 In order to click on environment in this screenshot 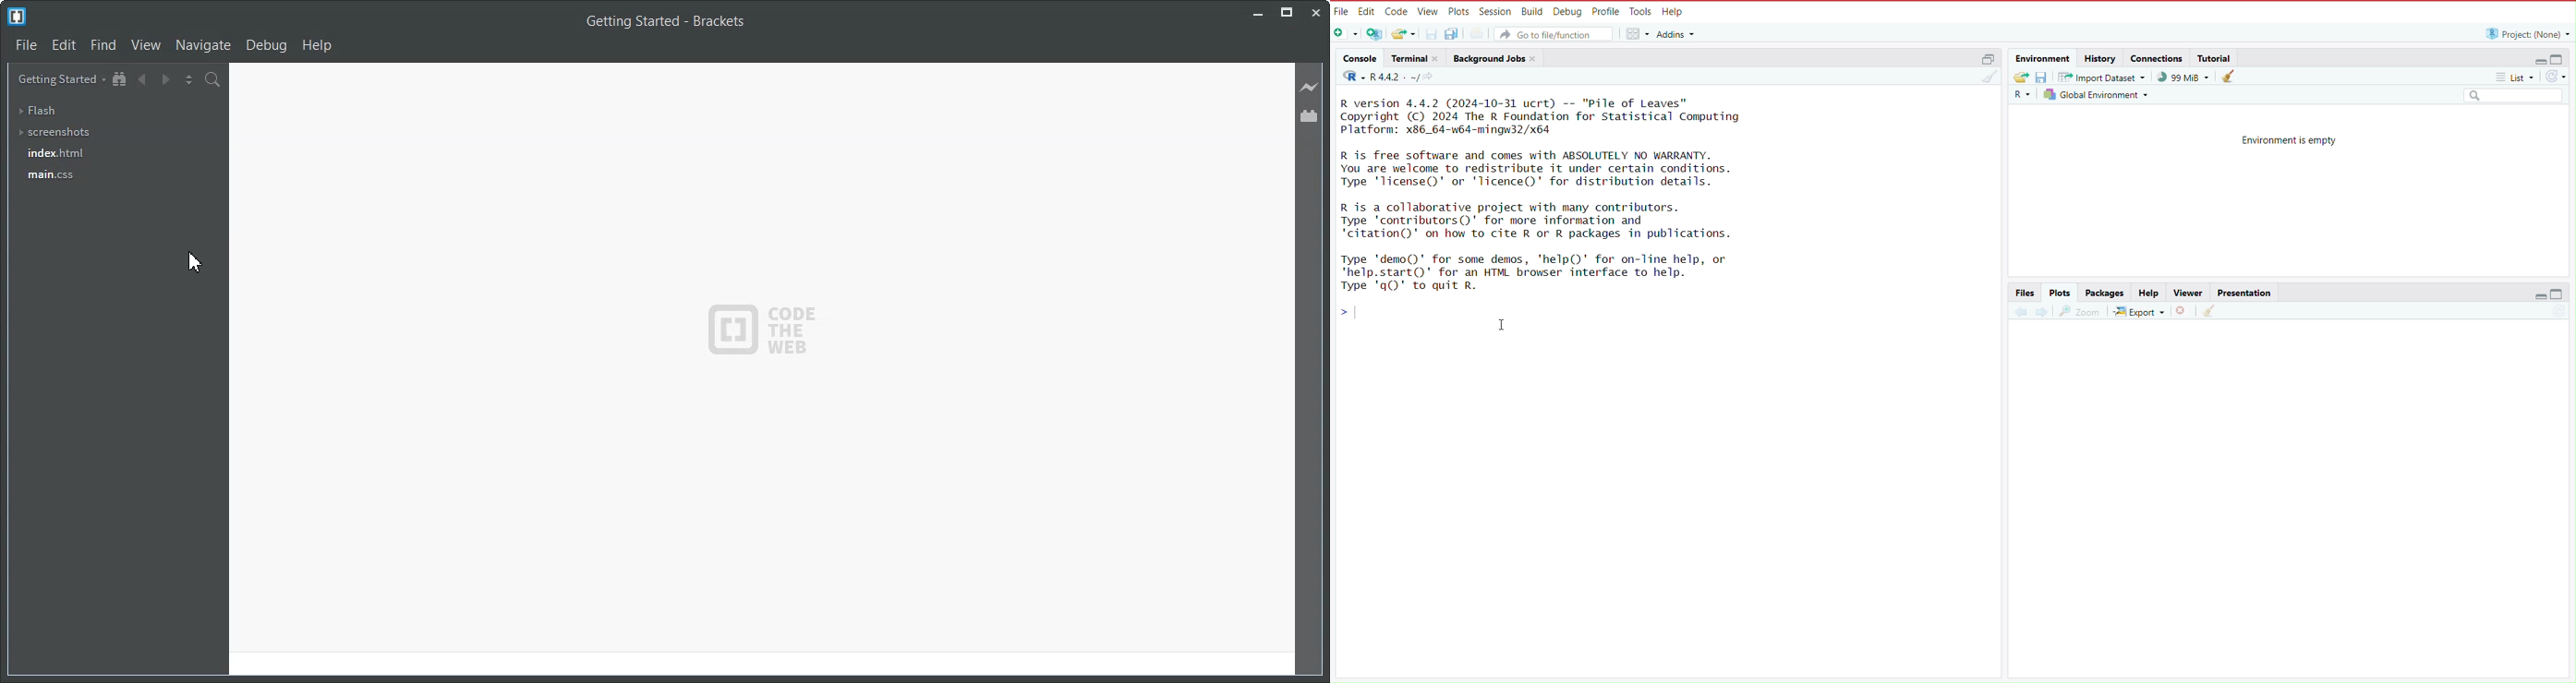, I will do `click(2041, 57)`.